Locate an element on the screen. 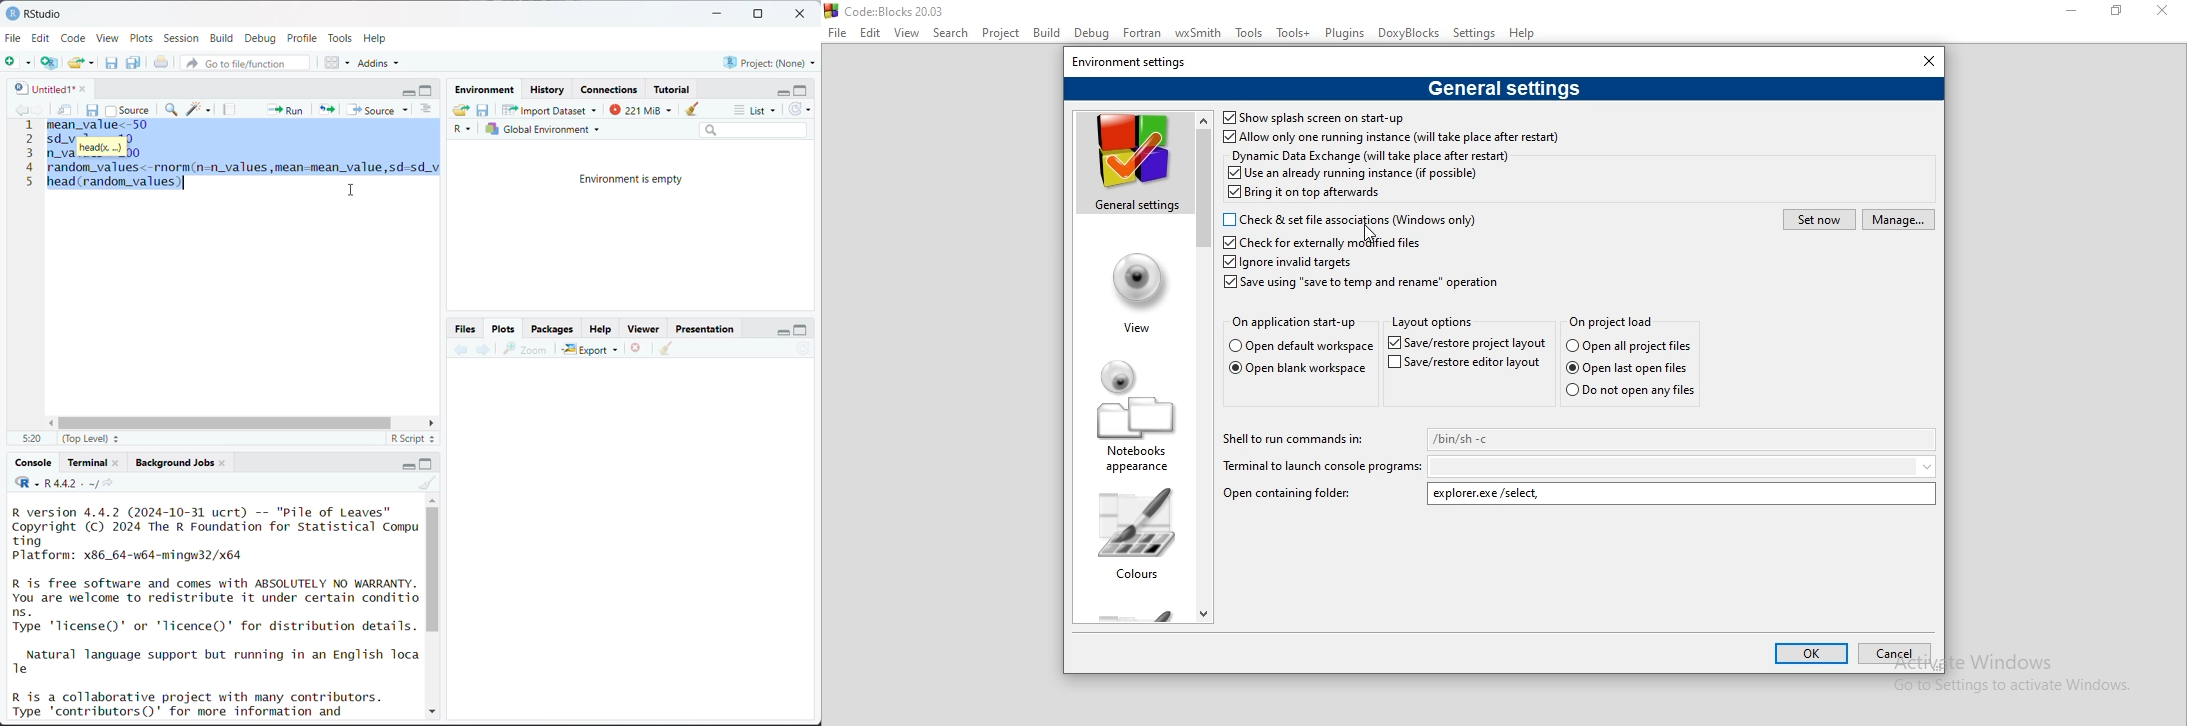 This screenshot has height=728, width=2212. close is located at coordinates (116, 462).